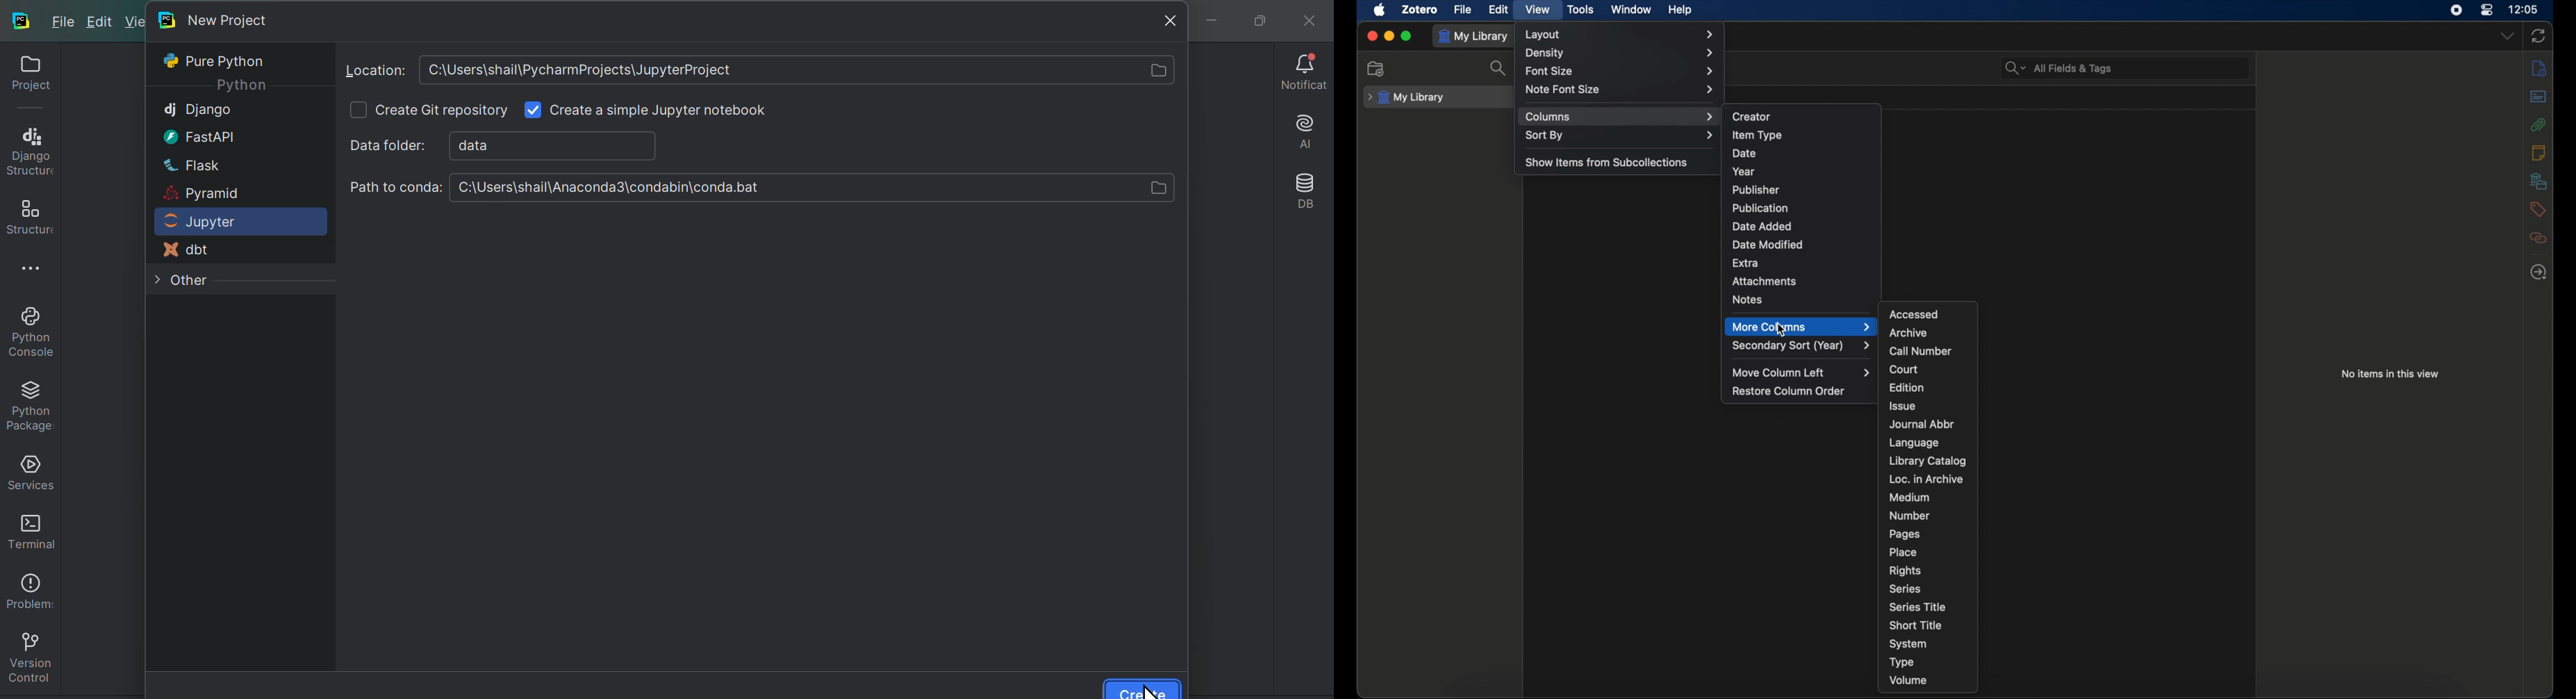 This screenshot has height=700, width=2576. Describe the element at coordinates (1927, 479) in the screenshot. I see `loc. in archive` at that location.